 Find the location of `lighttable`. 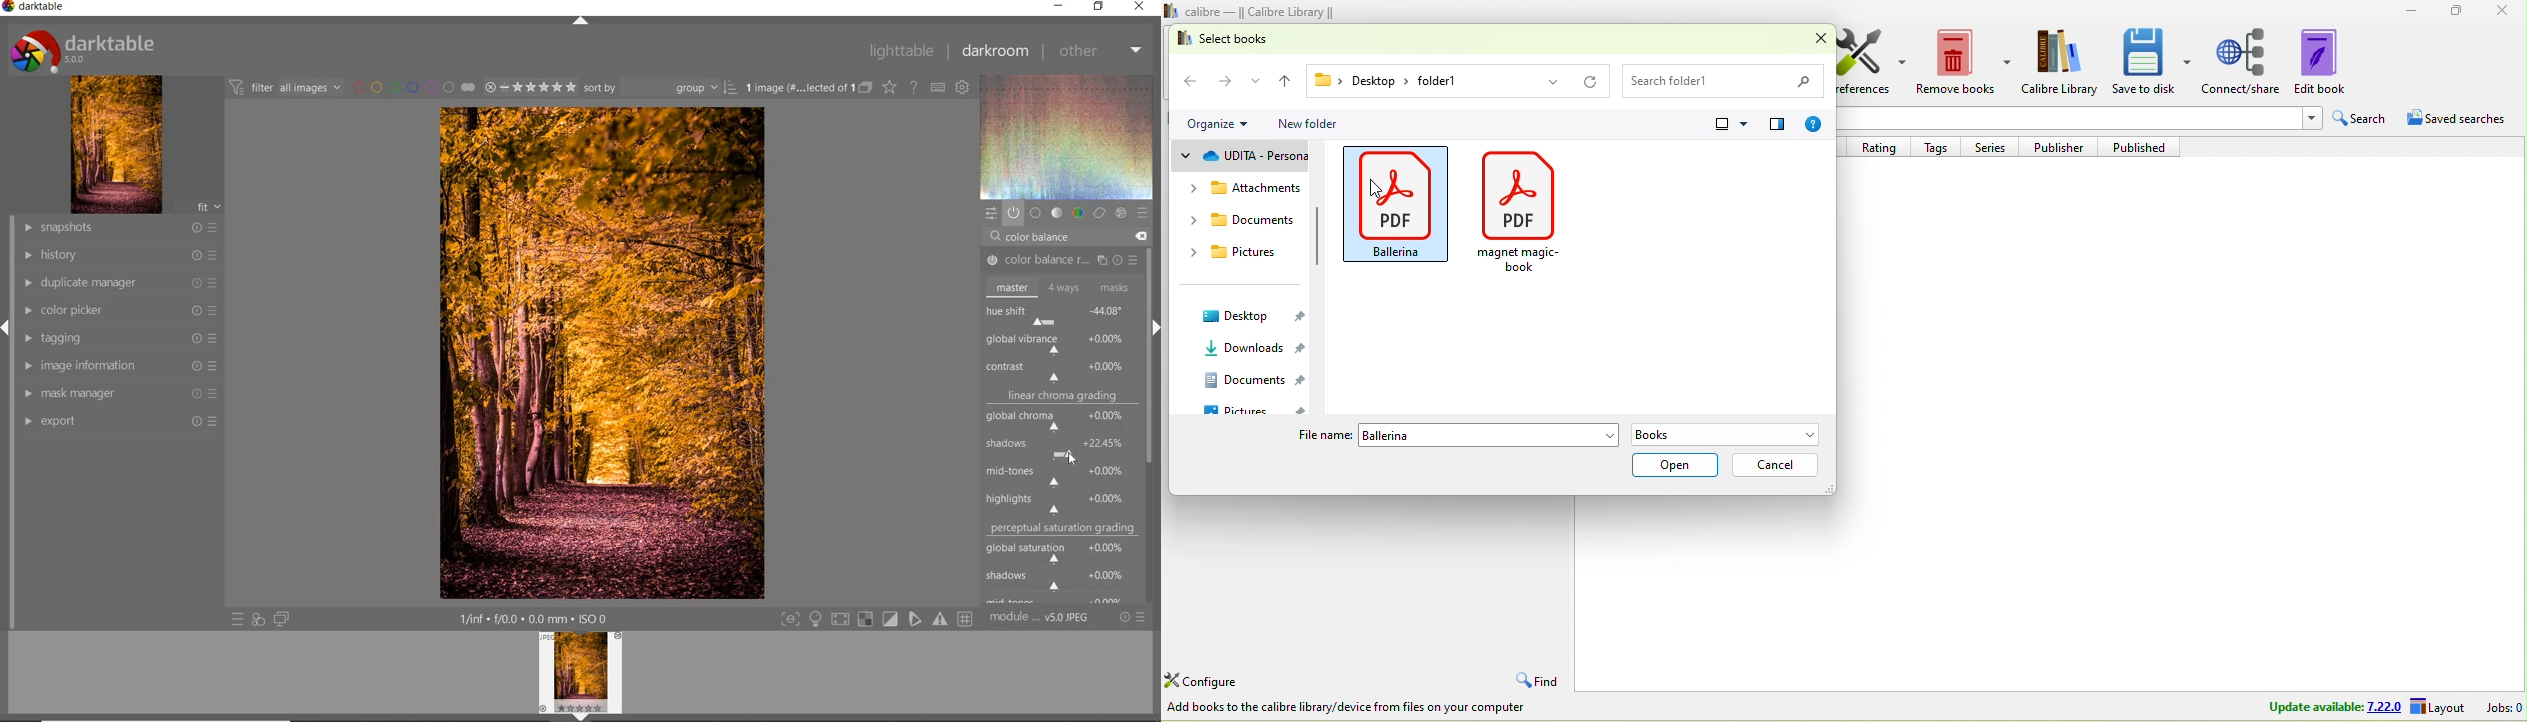

lighttable is located at coordinates (902, 52).